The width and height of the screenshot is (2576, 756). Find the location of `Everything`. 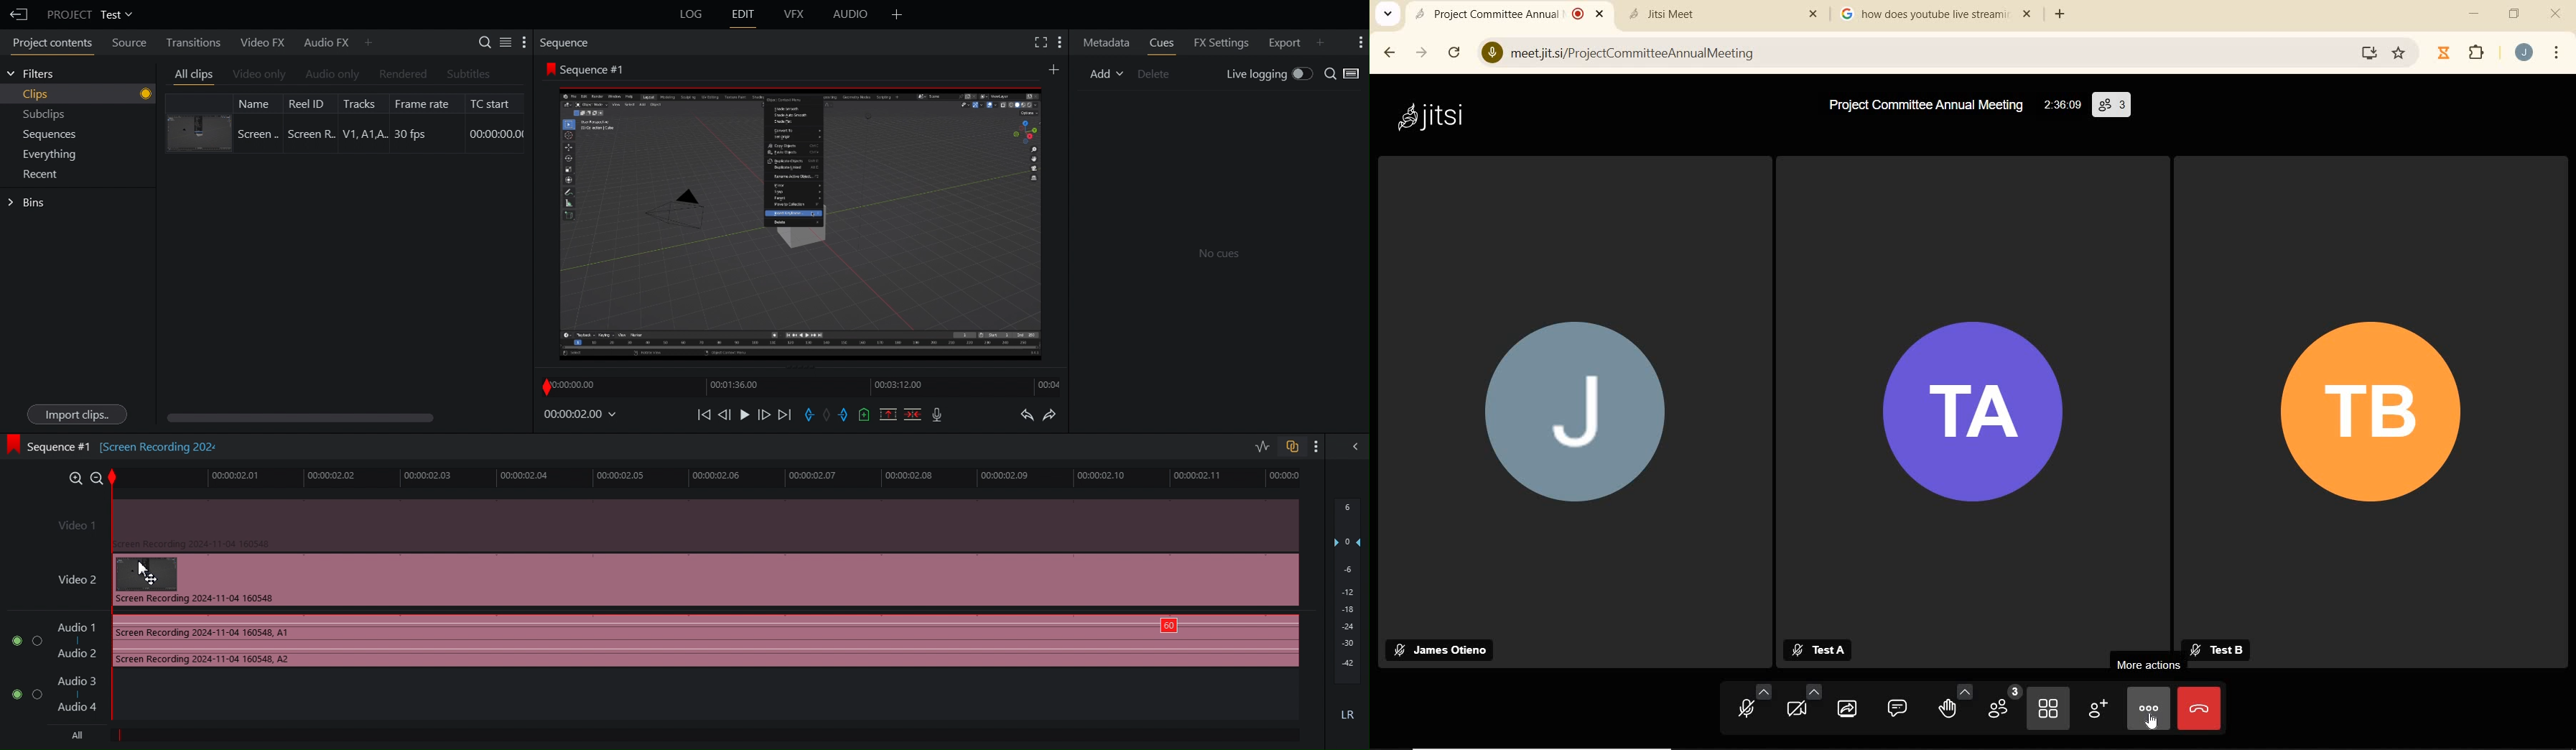

Everything is located at coordinates (41, 154).